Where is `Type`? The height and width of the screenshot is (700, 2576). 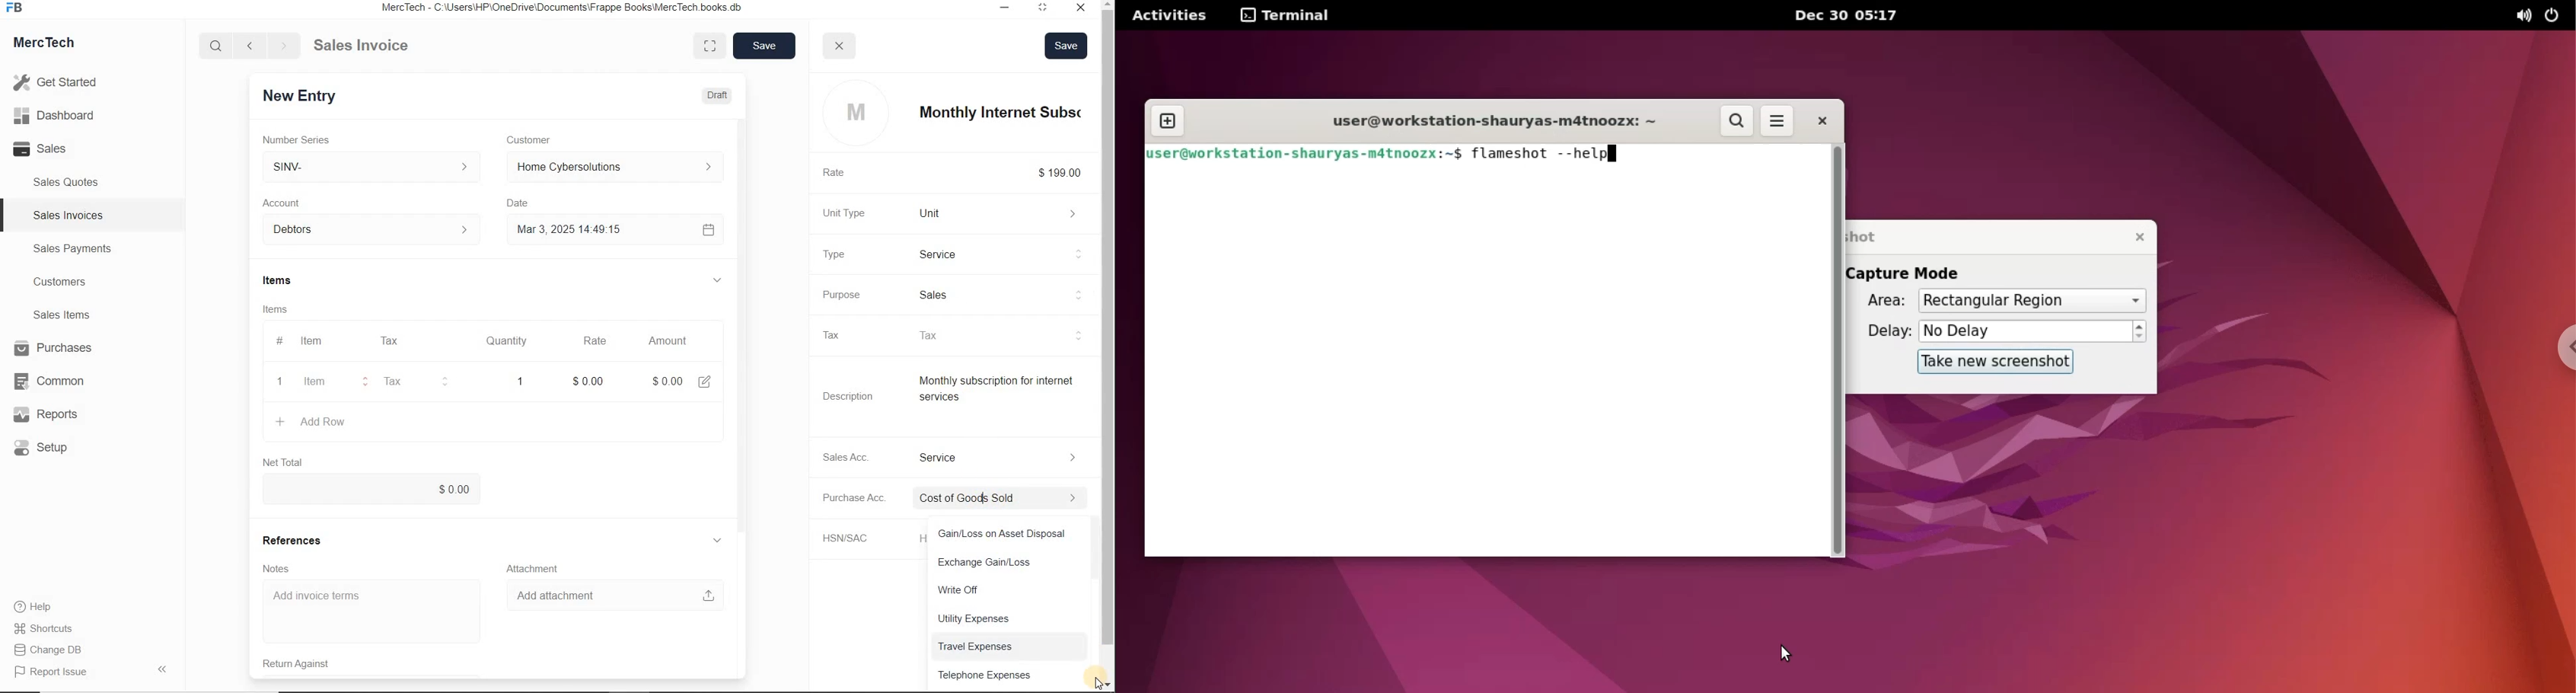 Type is located at coordinates (847, 254).